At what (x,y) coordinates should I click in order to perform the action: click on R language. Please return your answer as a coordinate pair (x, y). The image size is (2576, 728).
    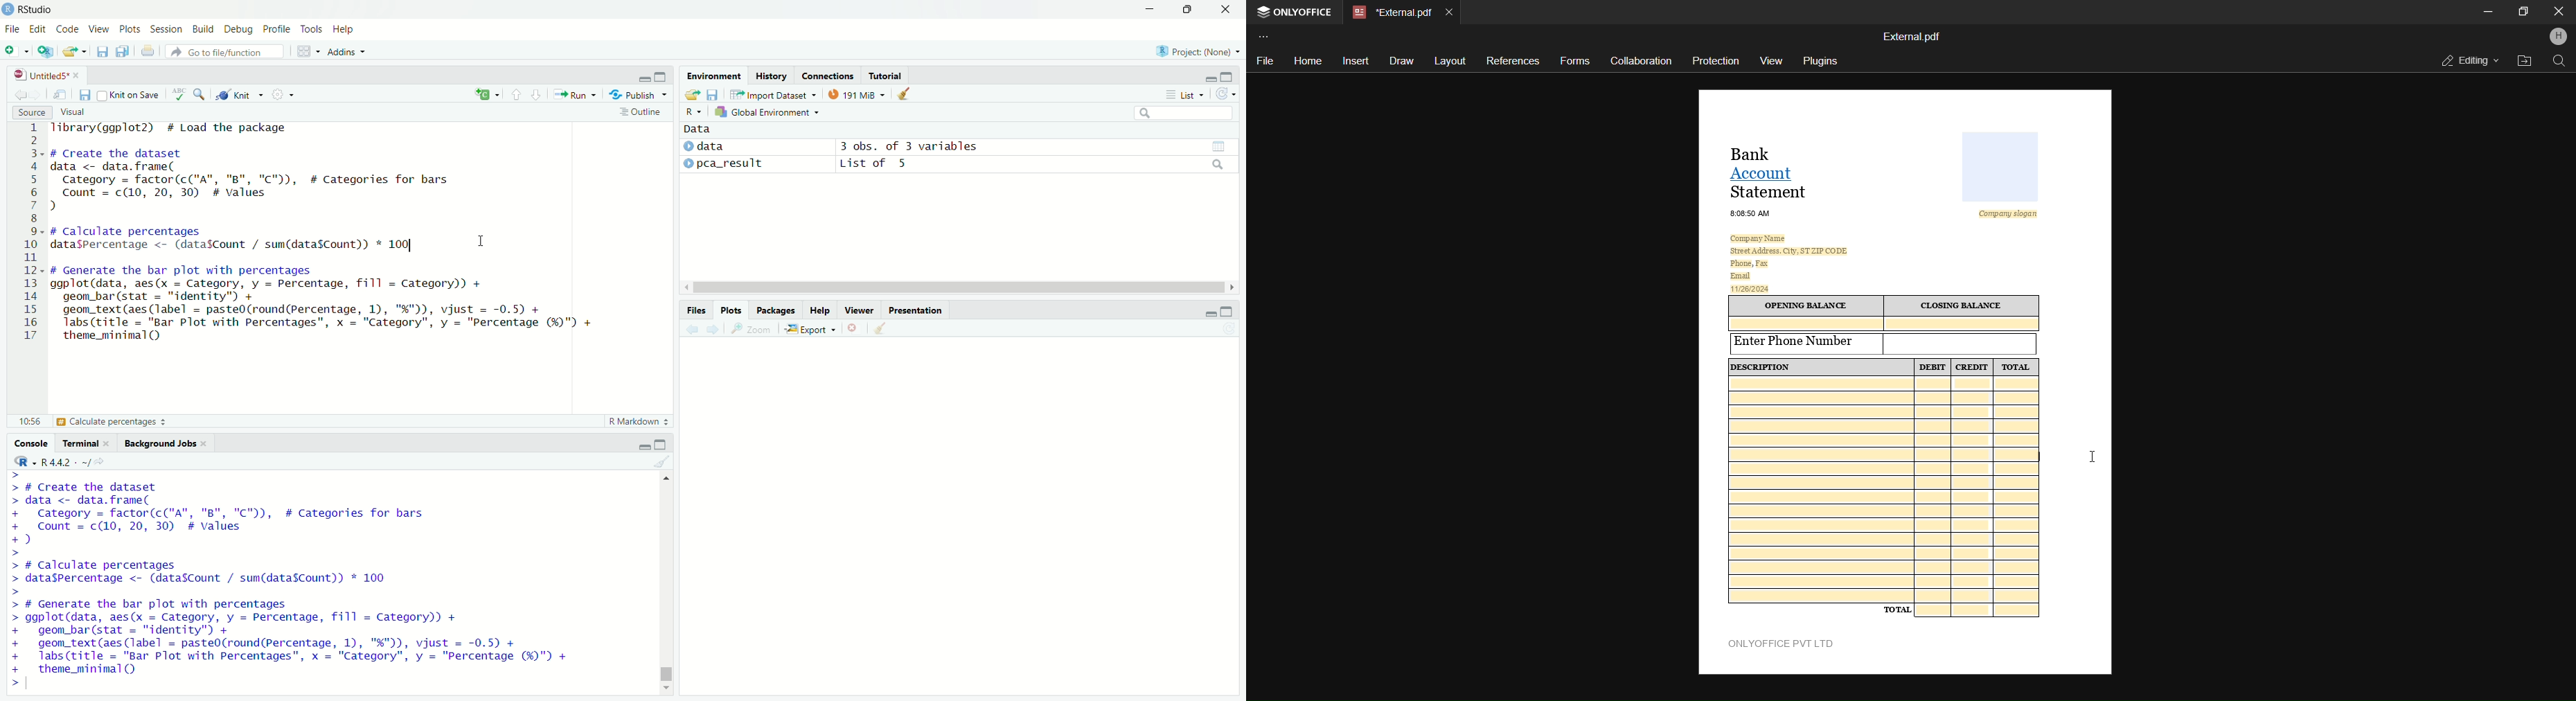
    Looking at the image, I should click on (693, 112).